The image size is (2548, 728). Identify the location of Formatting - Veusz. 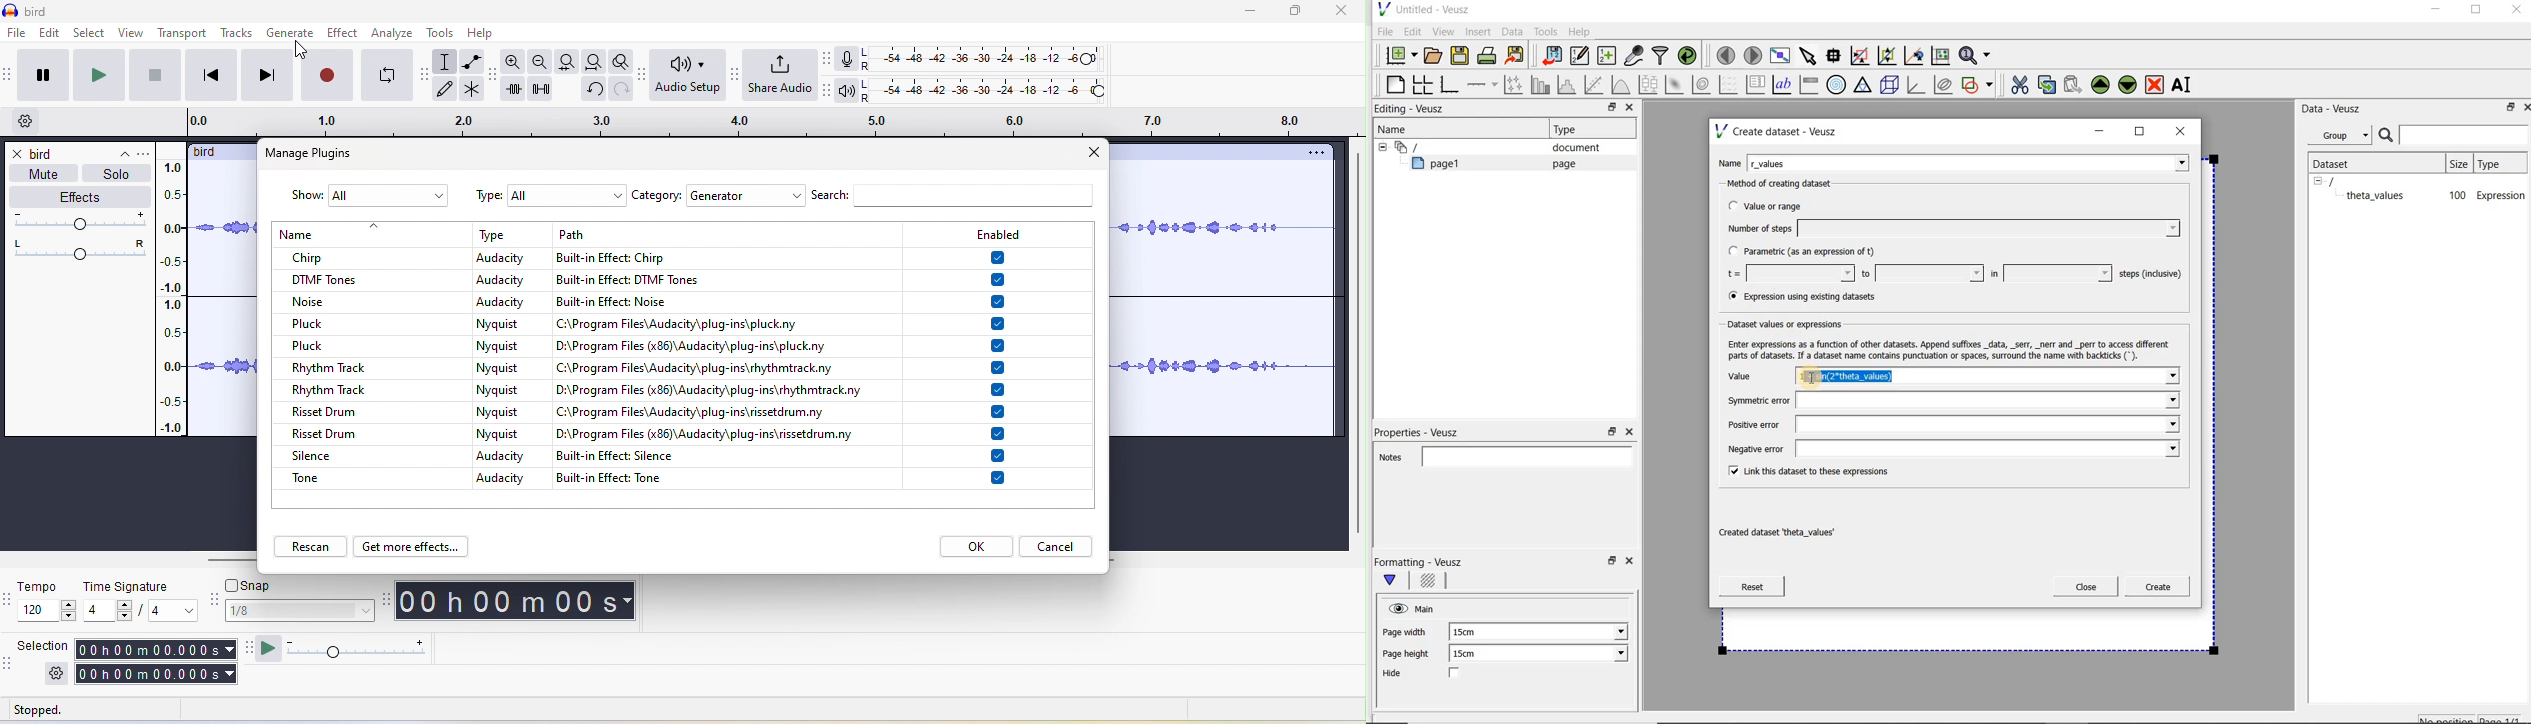
(1420, 562).